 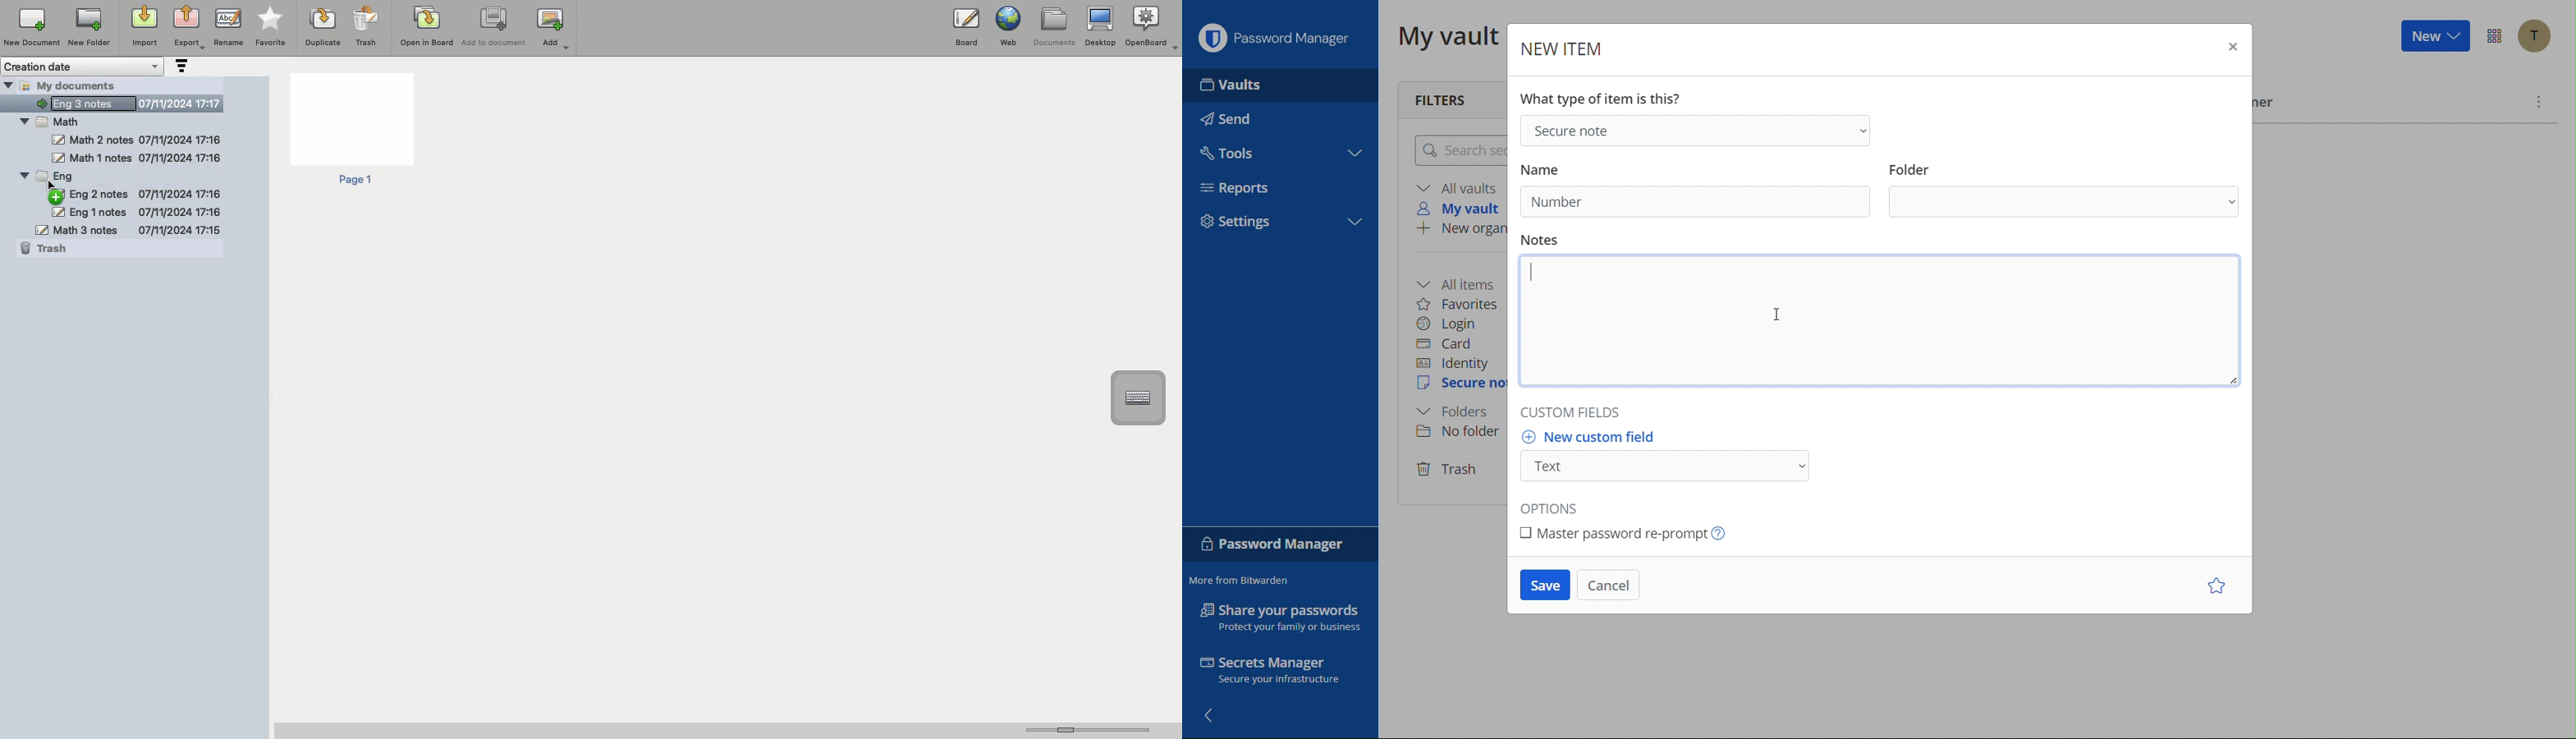 I want to click on Cursor, so click(x=1778, y=317).